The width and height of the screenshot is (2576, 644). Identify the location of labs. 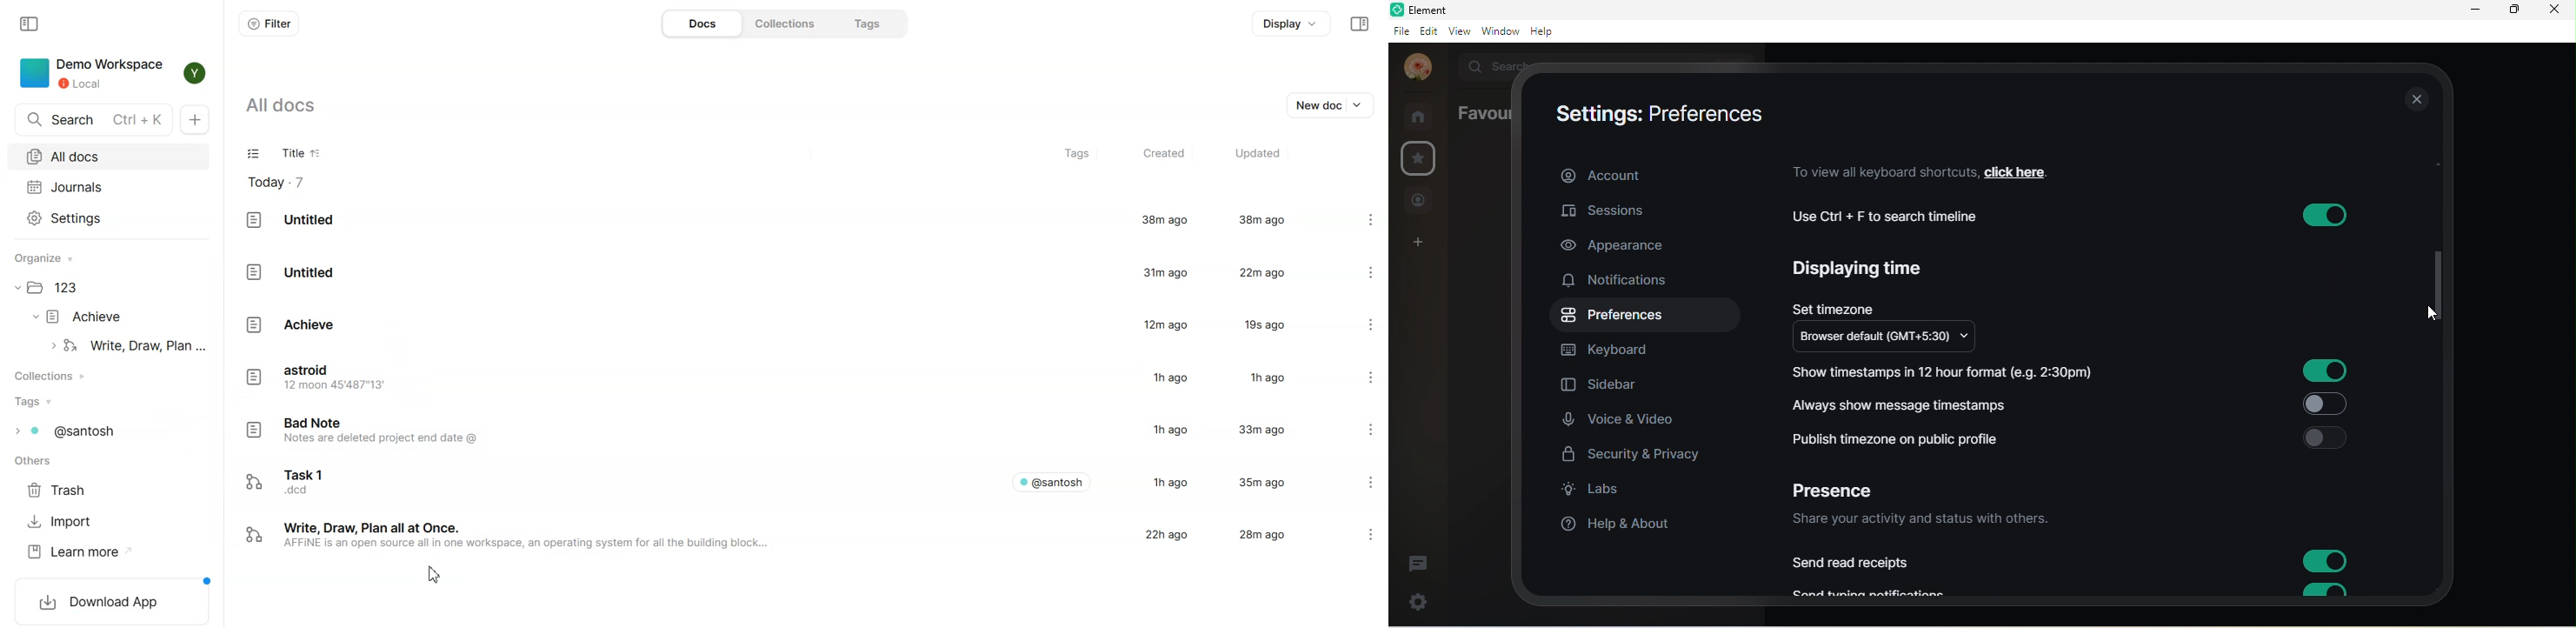
(1601, 493).